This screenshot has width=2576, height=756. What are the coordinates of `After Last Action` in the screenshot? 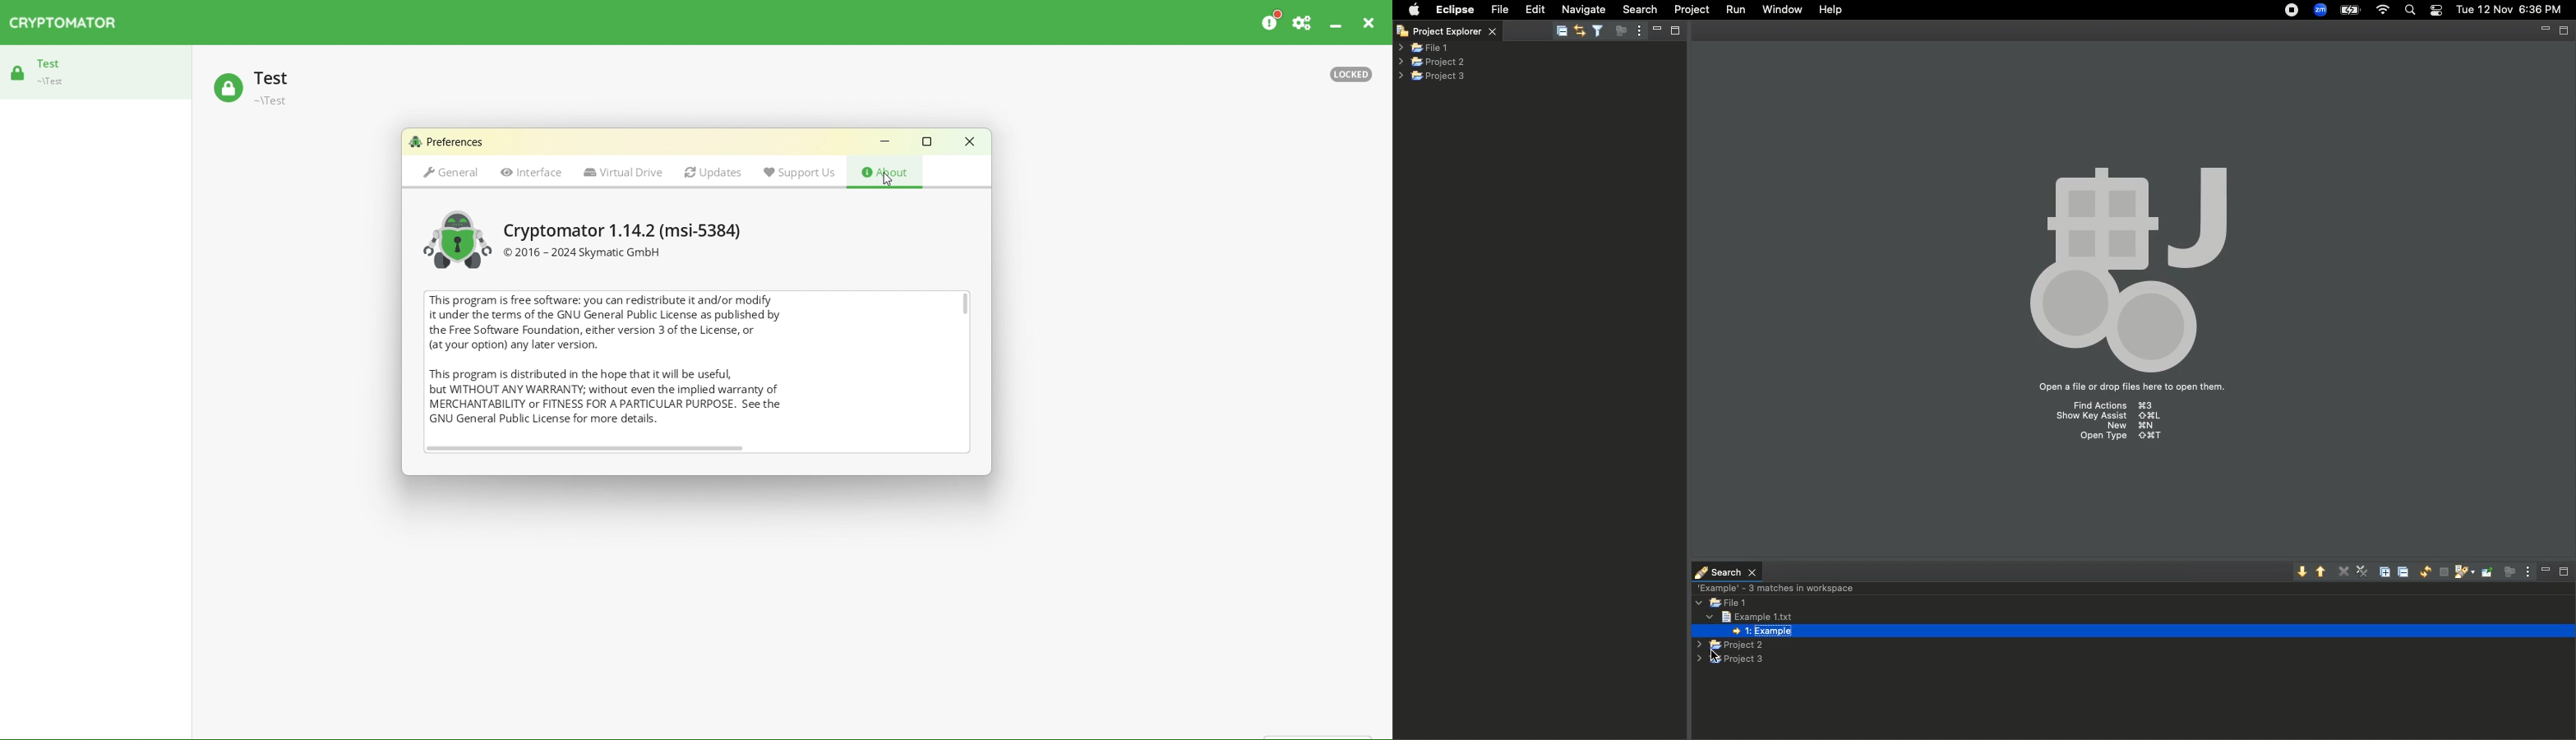 It's located at (698, 373).